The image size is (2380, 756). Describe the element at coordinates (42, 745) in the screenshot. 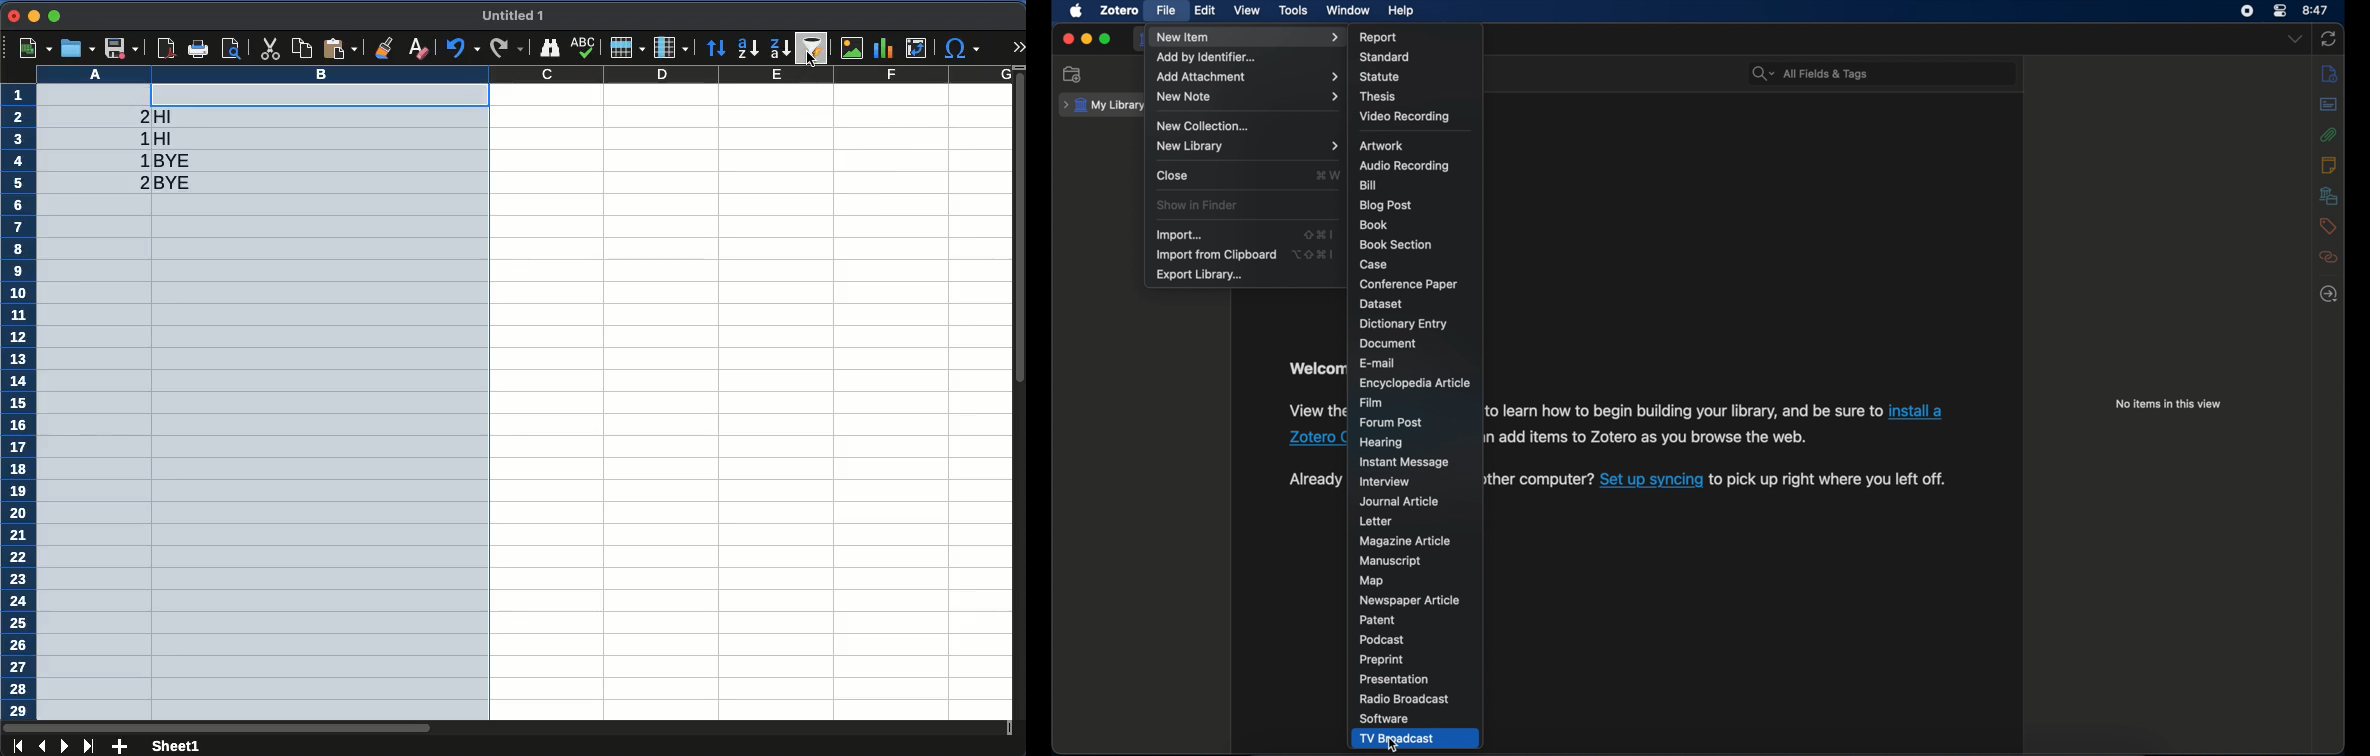

I see `previous sheet` at that location.